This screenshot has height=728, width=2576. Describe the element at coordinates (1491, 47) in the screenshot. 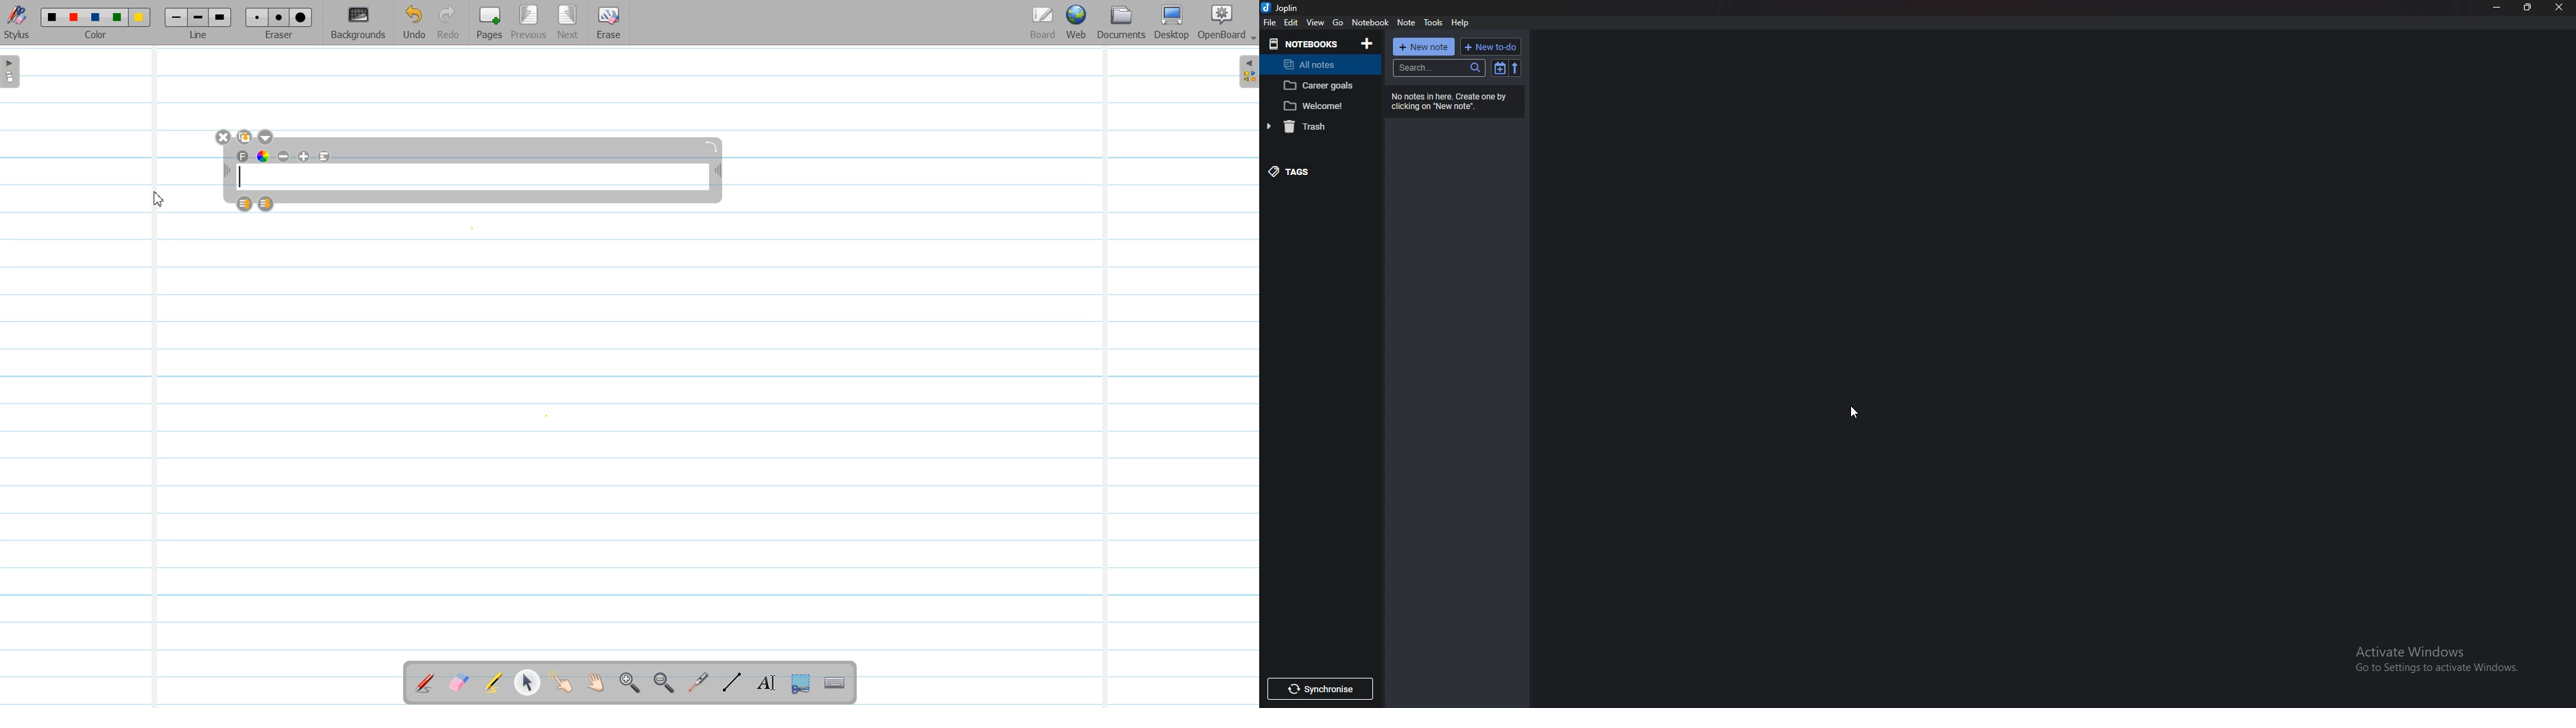

I see `new todo` at that location.